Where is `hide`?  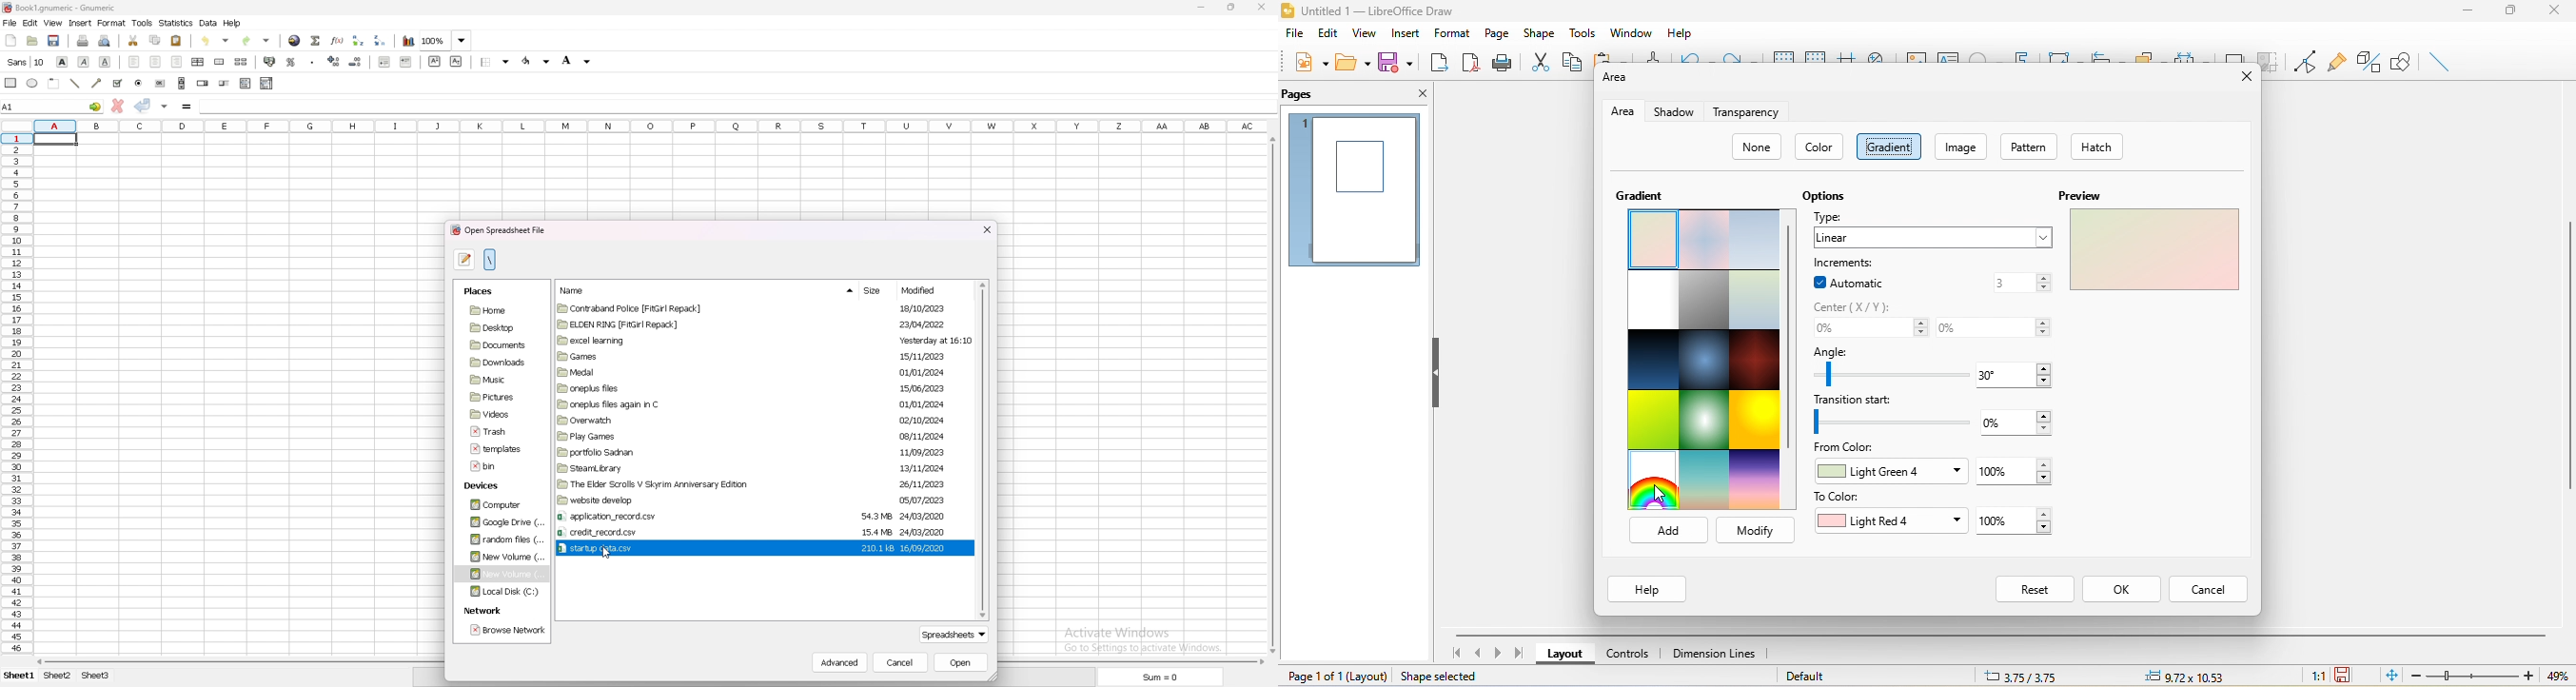
hide is located at coordinates (1436, 370).